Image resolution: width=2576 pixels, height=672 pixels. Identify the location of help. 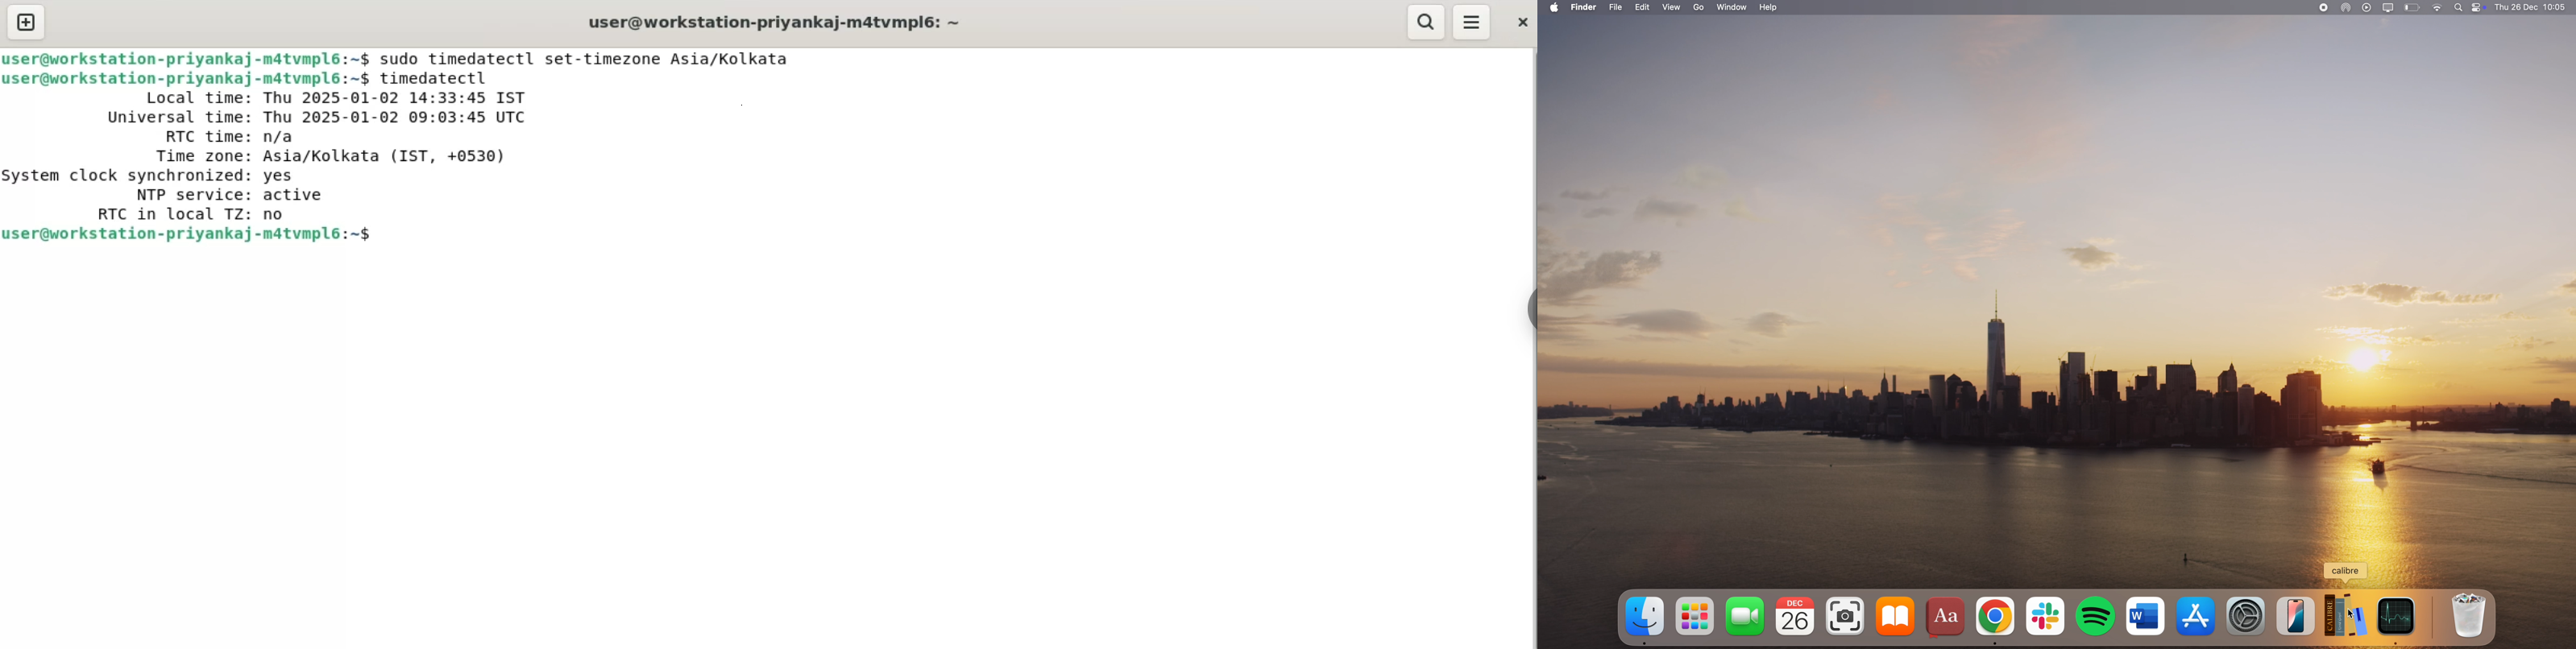
(1771, 8).